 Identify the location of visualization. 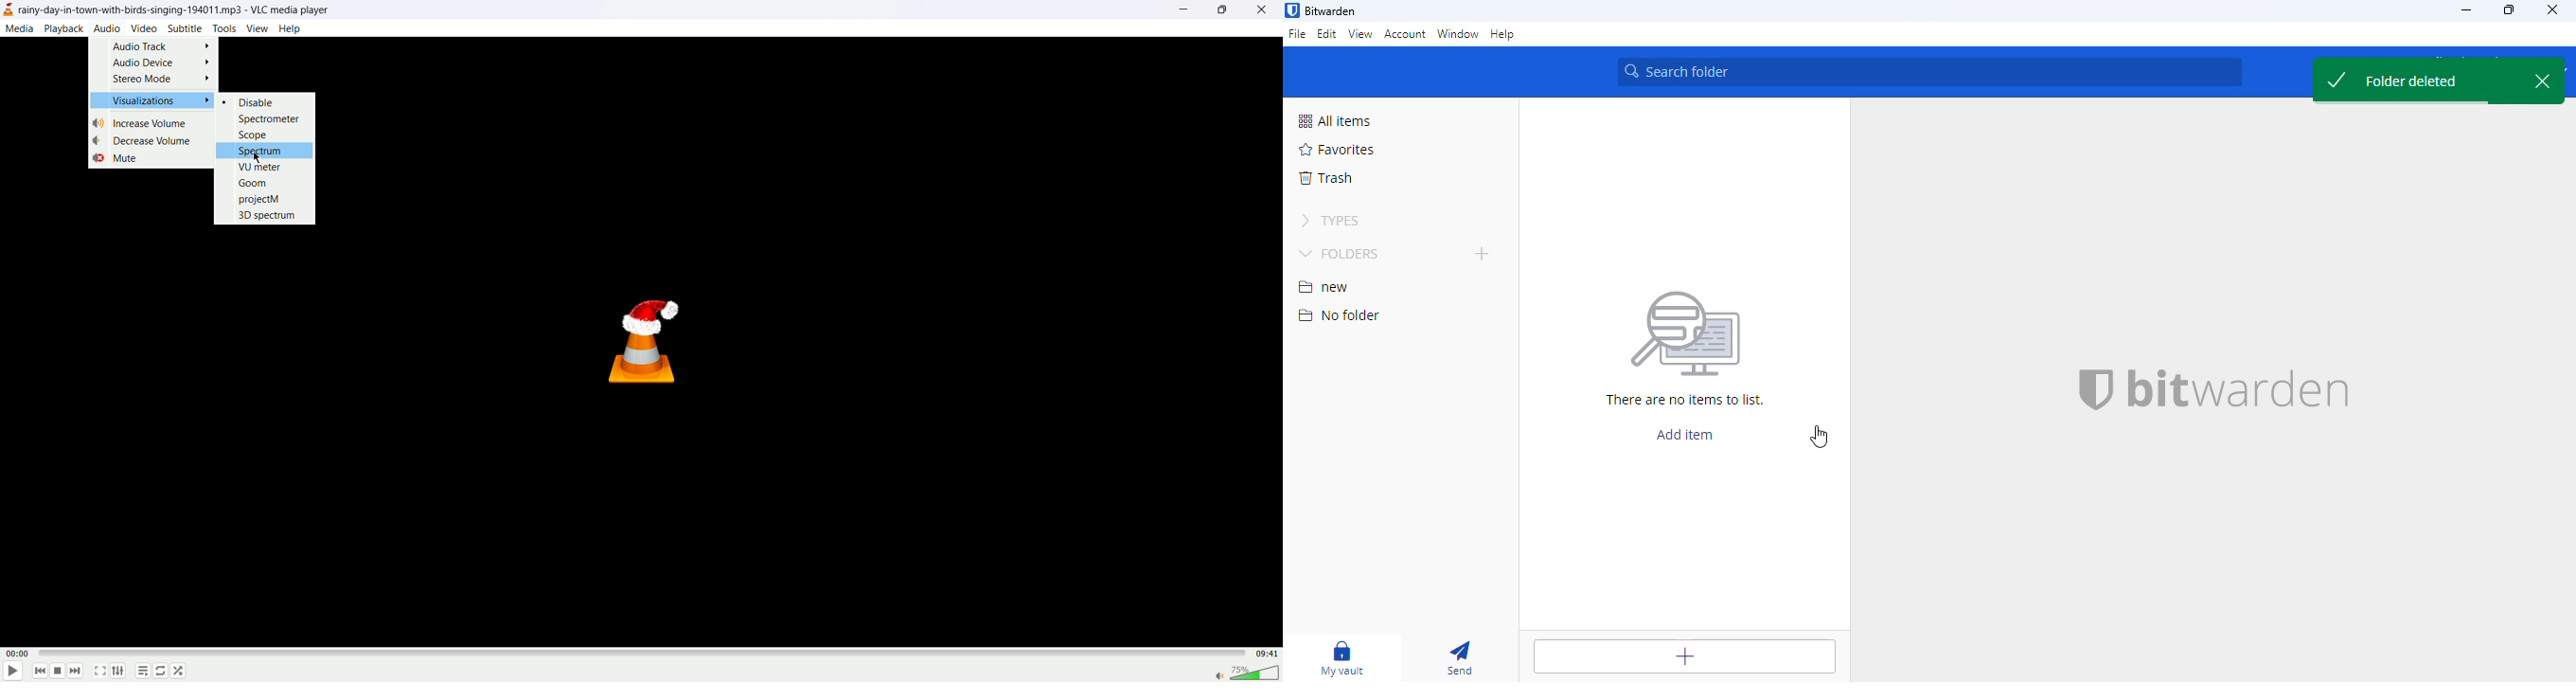
(154, 99).